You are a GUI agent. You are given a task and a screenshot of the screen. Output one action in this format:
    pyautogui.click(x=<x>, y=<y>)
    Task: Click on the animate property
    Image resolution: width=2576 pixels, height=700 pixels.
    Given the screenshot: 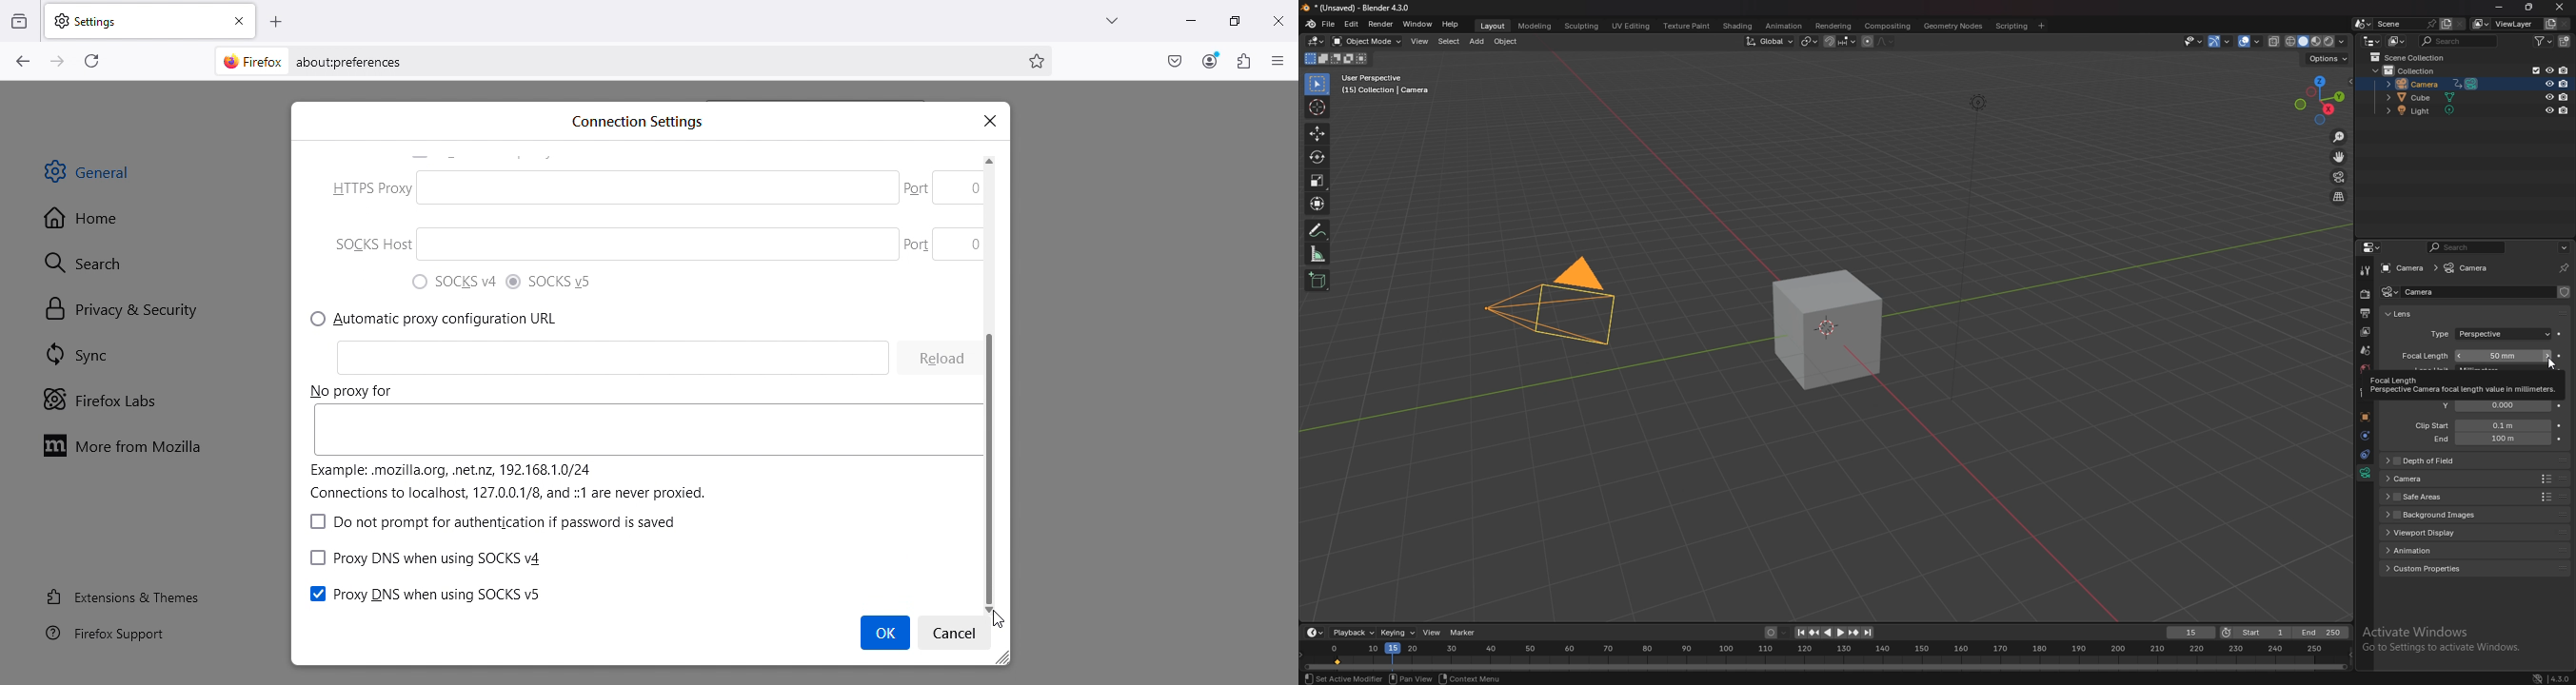 What is the action you would take?
    pyautogui.click(x=2559, y=356)
    